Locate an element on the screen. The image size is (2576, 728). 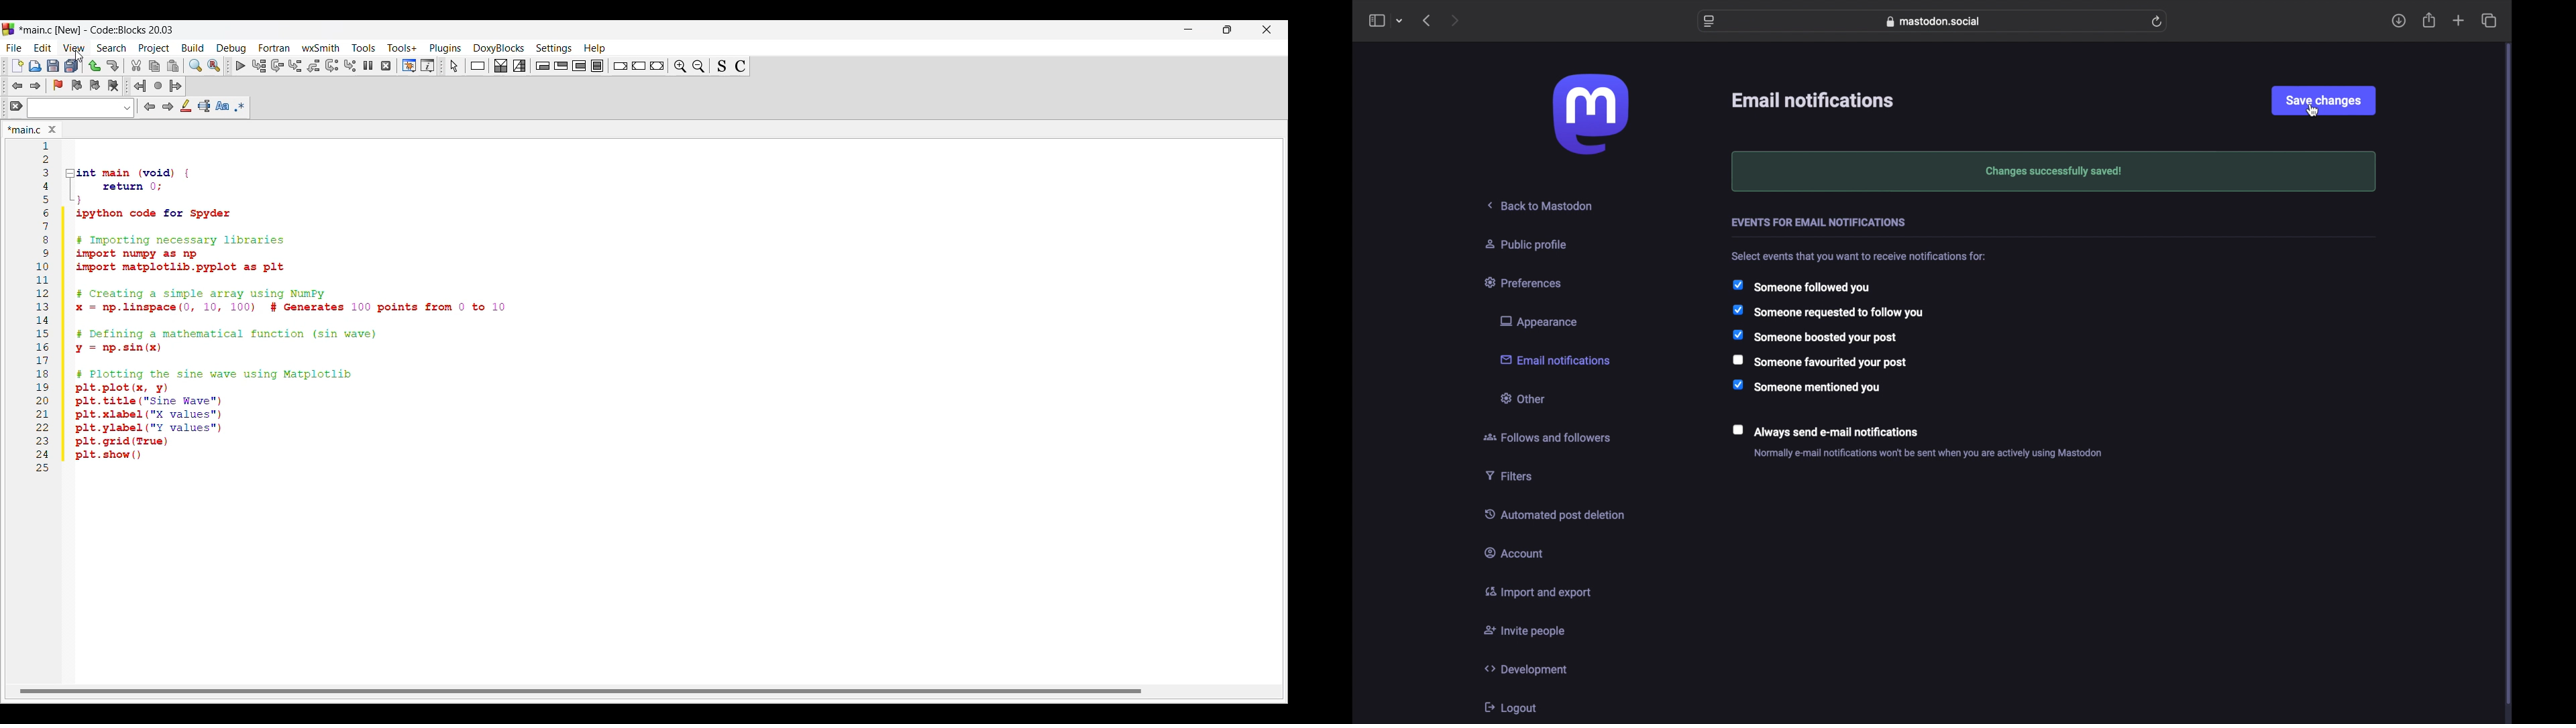
other is located at coordinates (1521, 398).